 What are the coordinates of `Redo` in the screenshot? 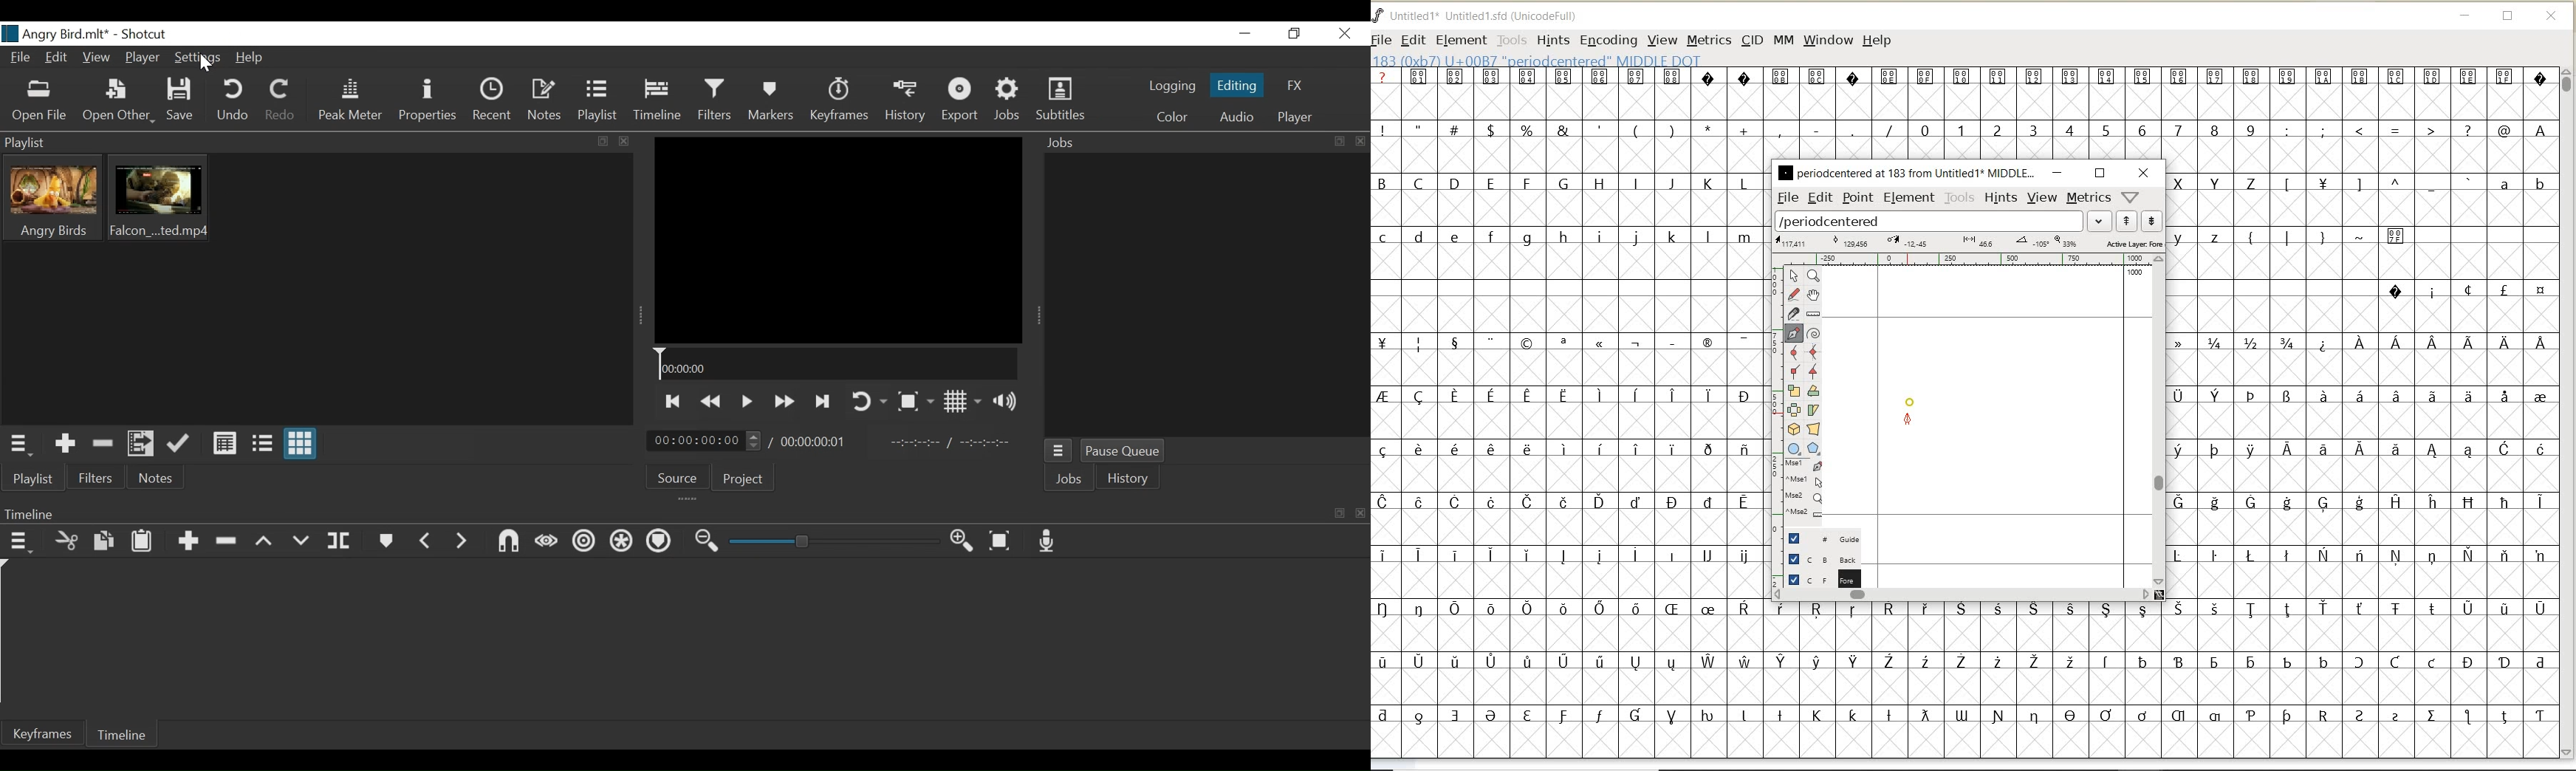 It's located at (281, 102).